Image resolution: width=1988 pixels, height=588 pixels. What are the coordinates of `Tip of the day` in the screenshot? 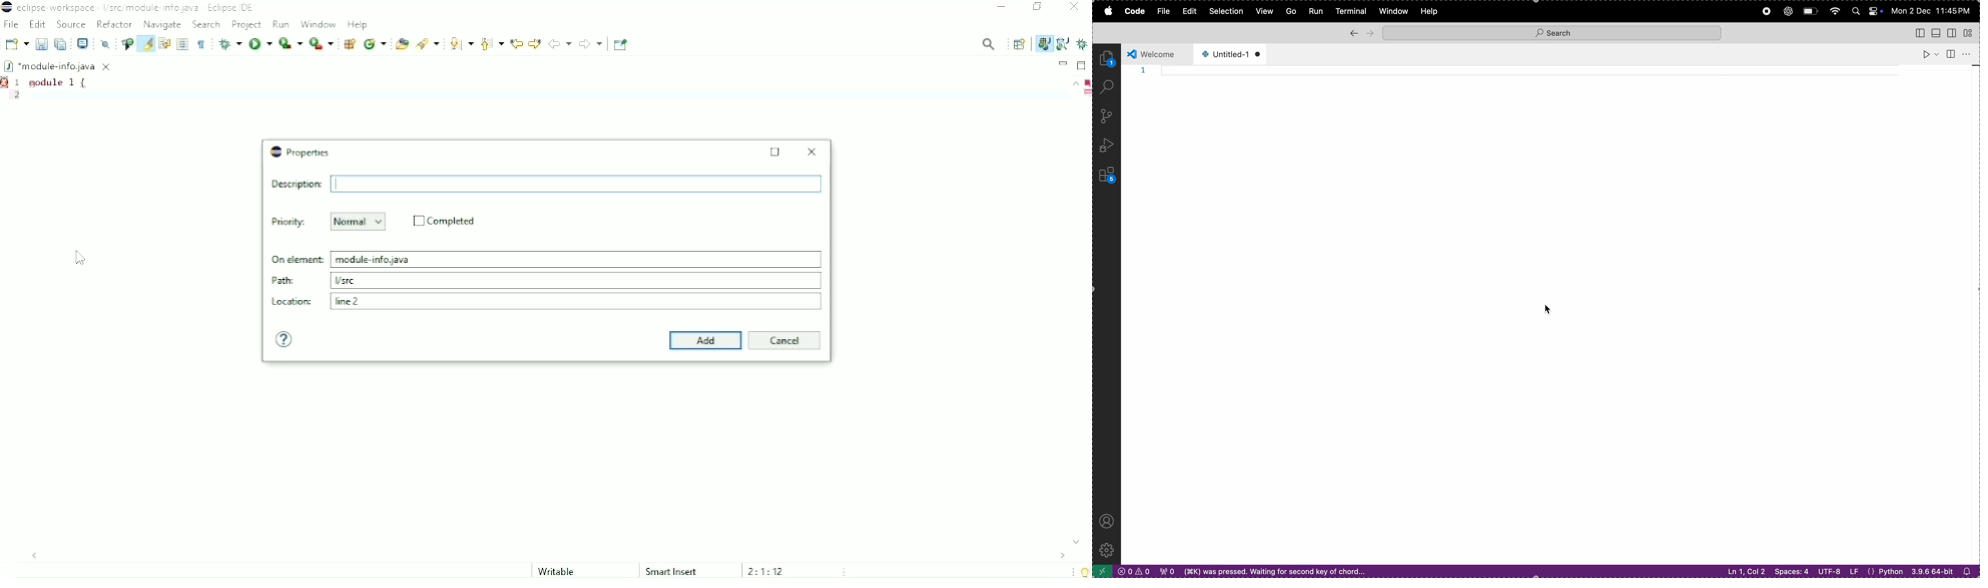 It's located at (1083, 572).